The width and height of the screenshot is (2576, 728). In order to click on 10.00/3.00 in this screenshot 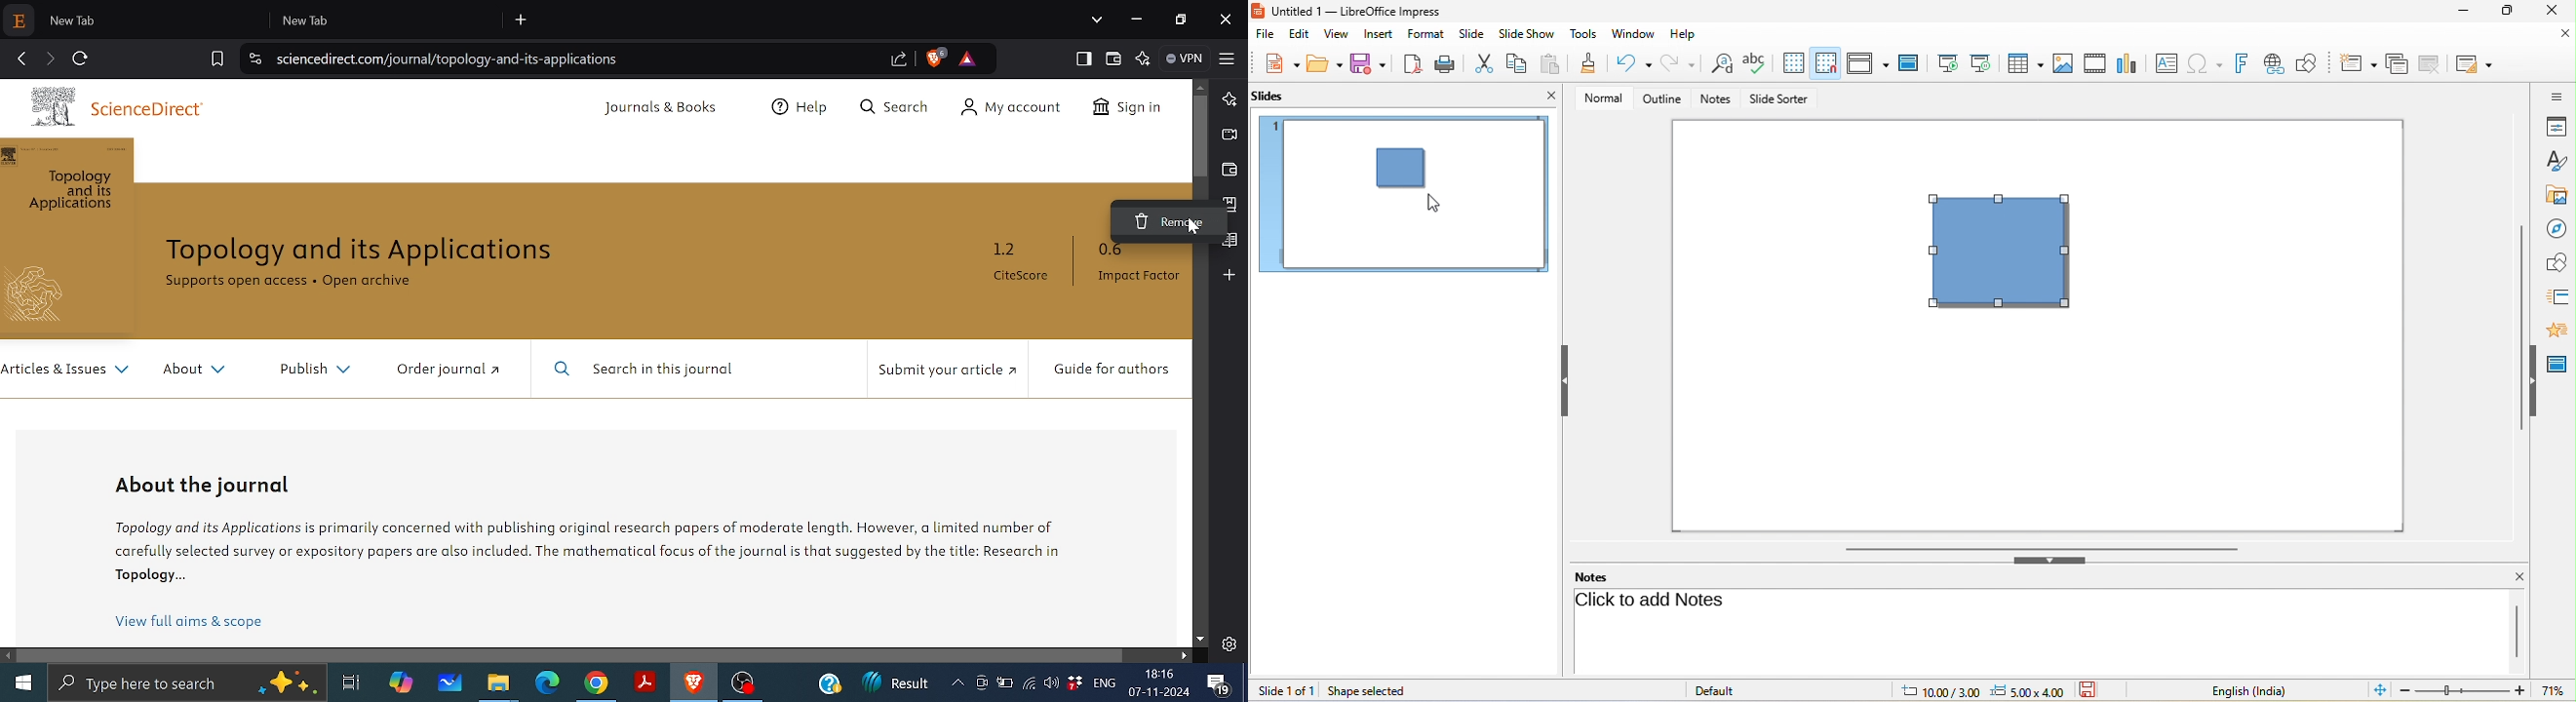, I will do `click(1934, 692)`.